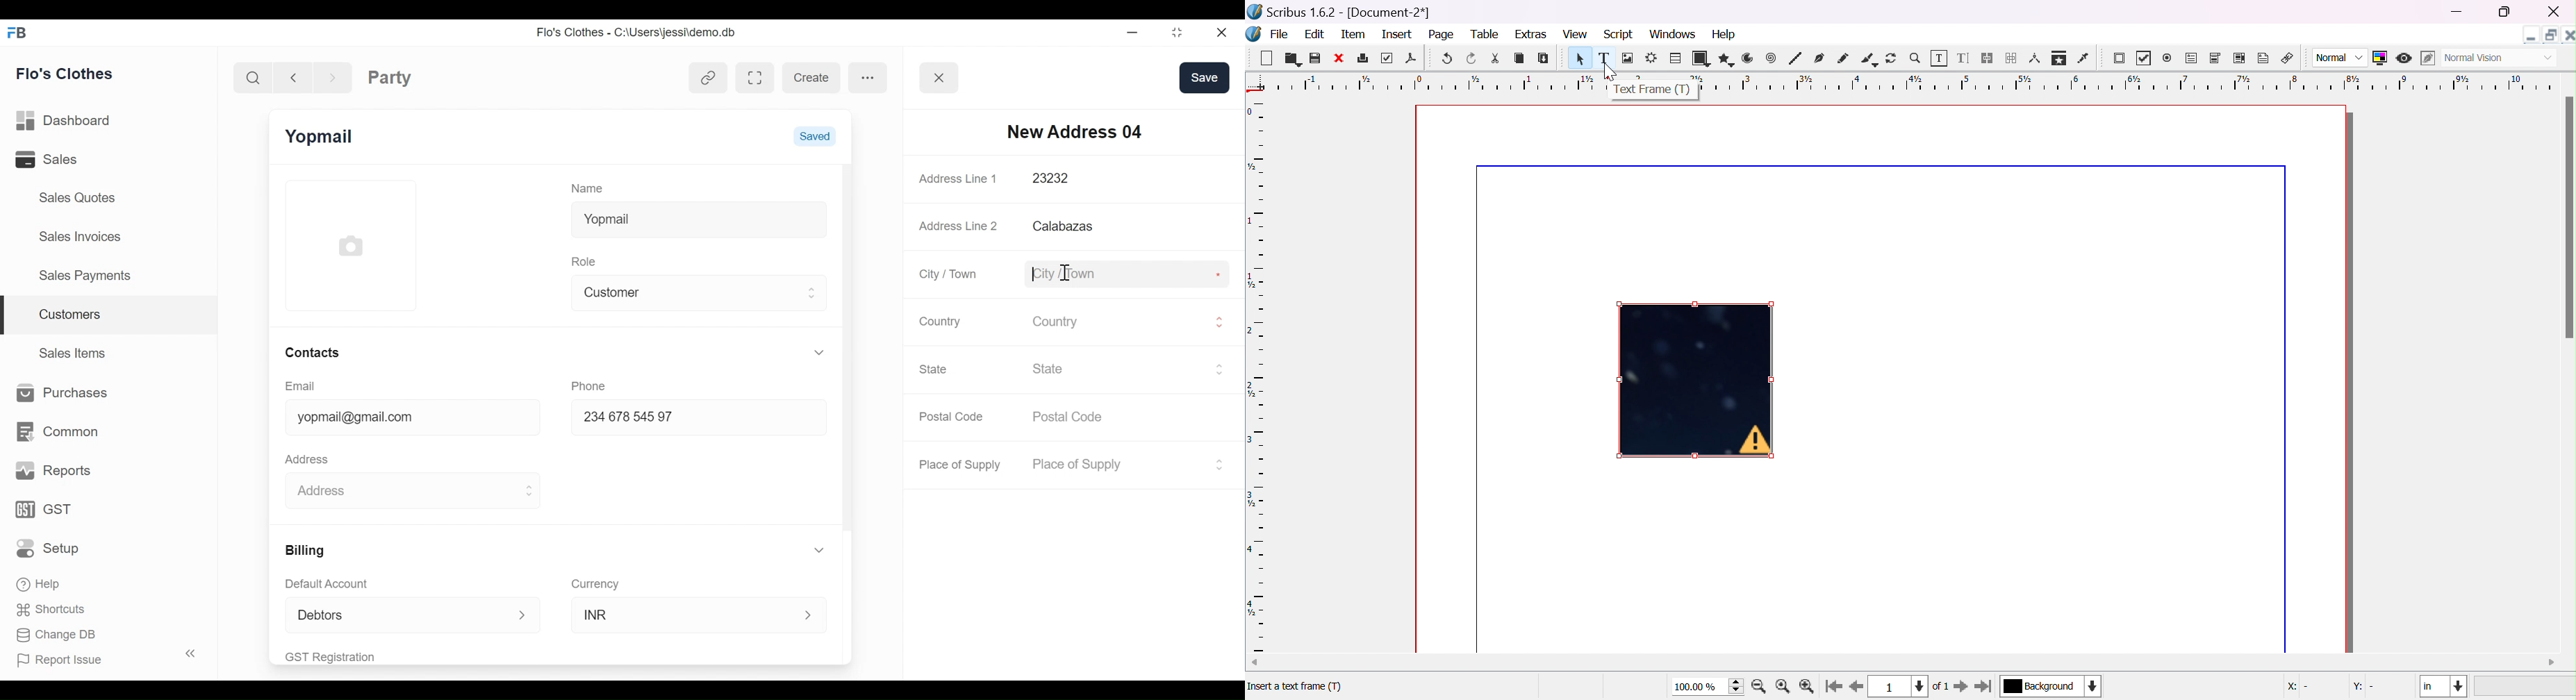 This screenshot has height=700, width=2576. Describe the element at coordinates (1843, 58) in the screenshot. I see `freehand line` at that location.